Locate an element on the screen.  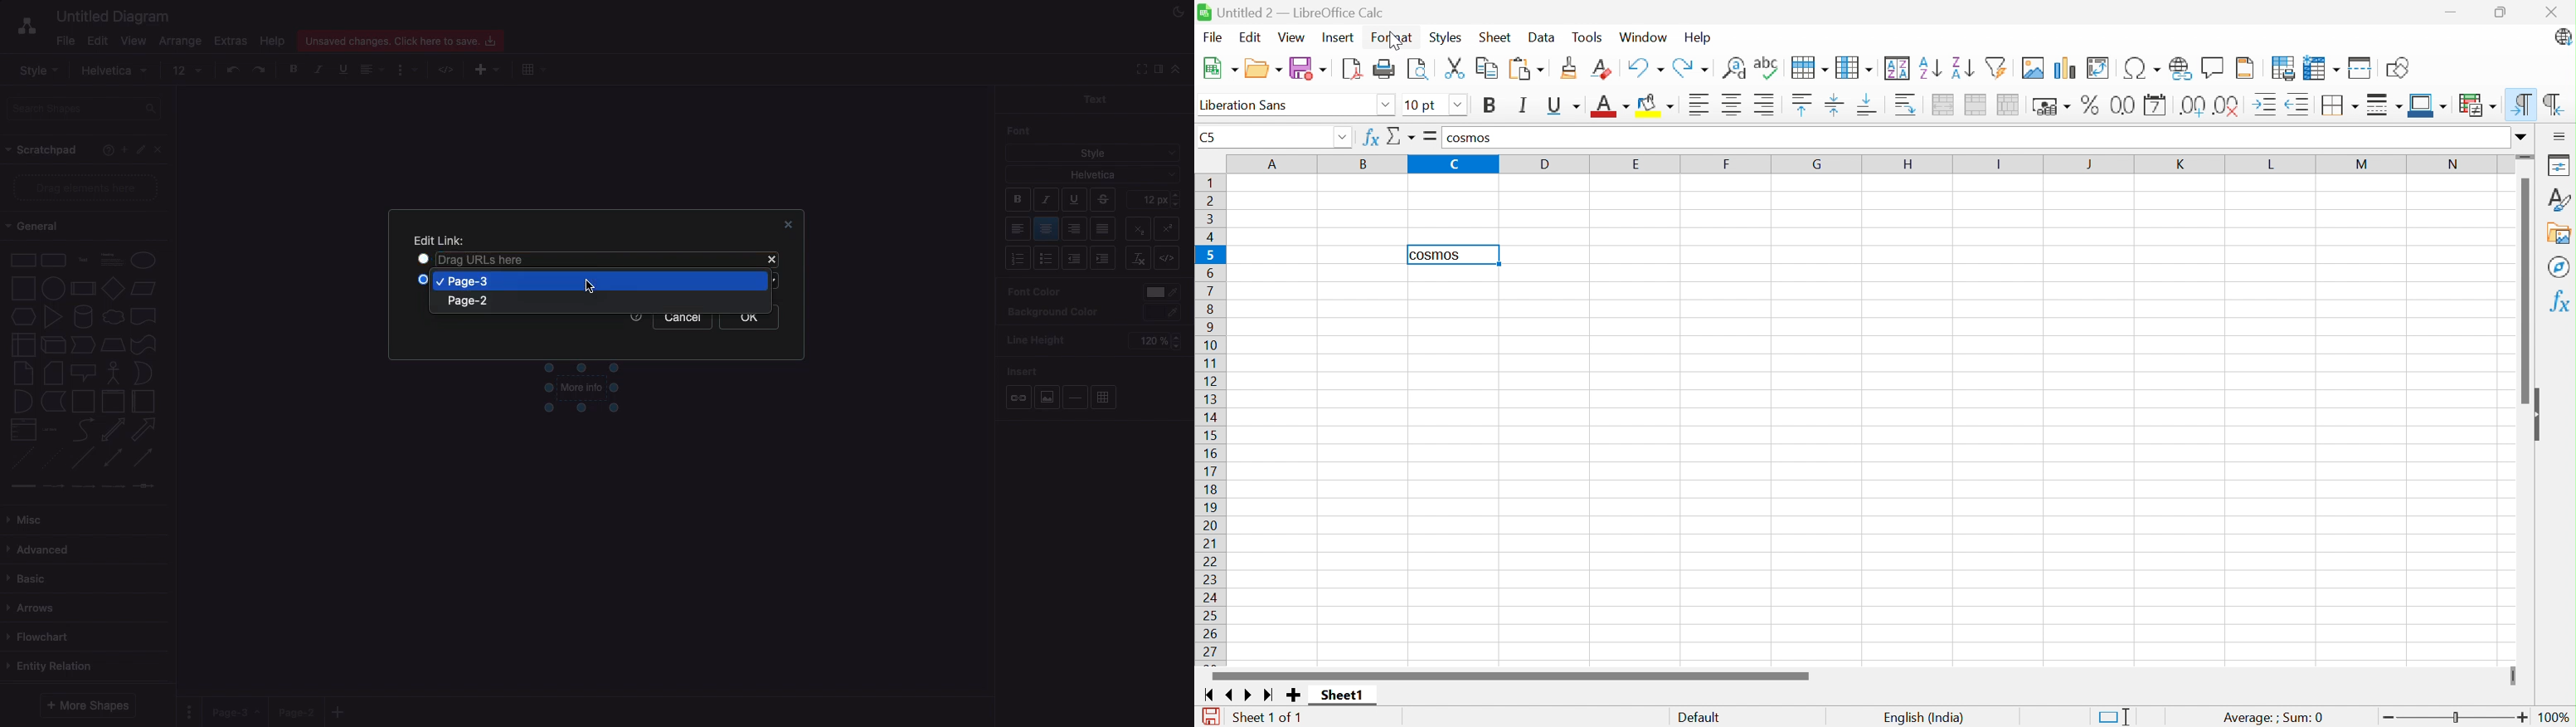
100% is located at coordinates (2556, 718).